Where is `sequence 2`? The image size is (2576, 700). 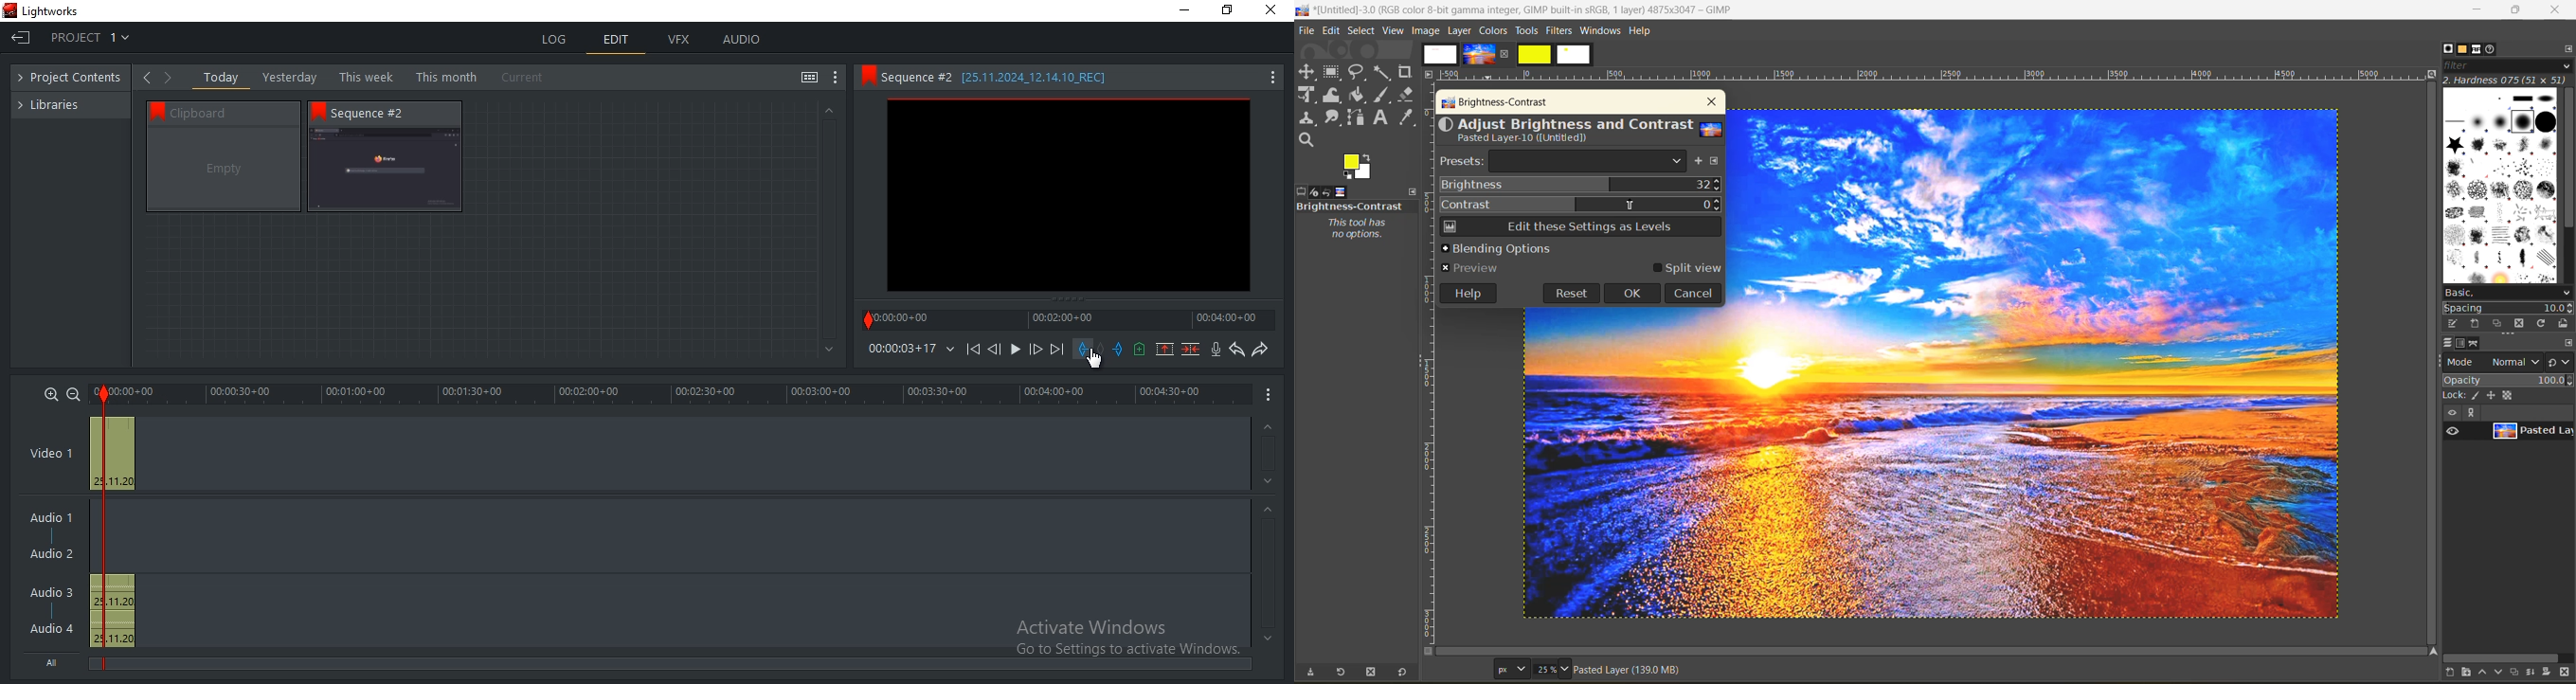
sequence 2 is located at coordinates (385, 171).